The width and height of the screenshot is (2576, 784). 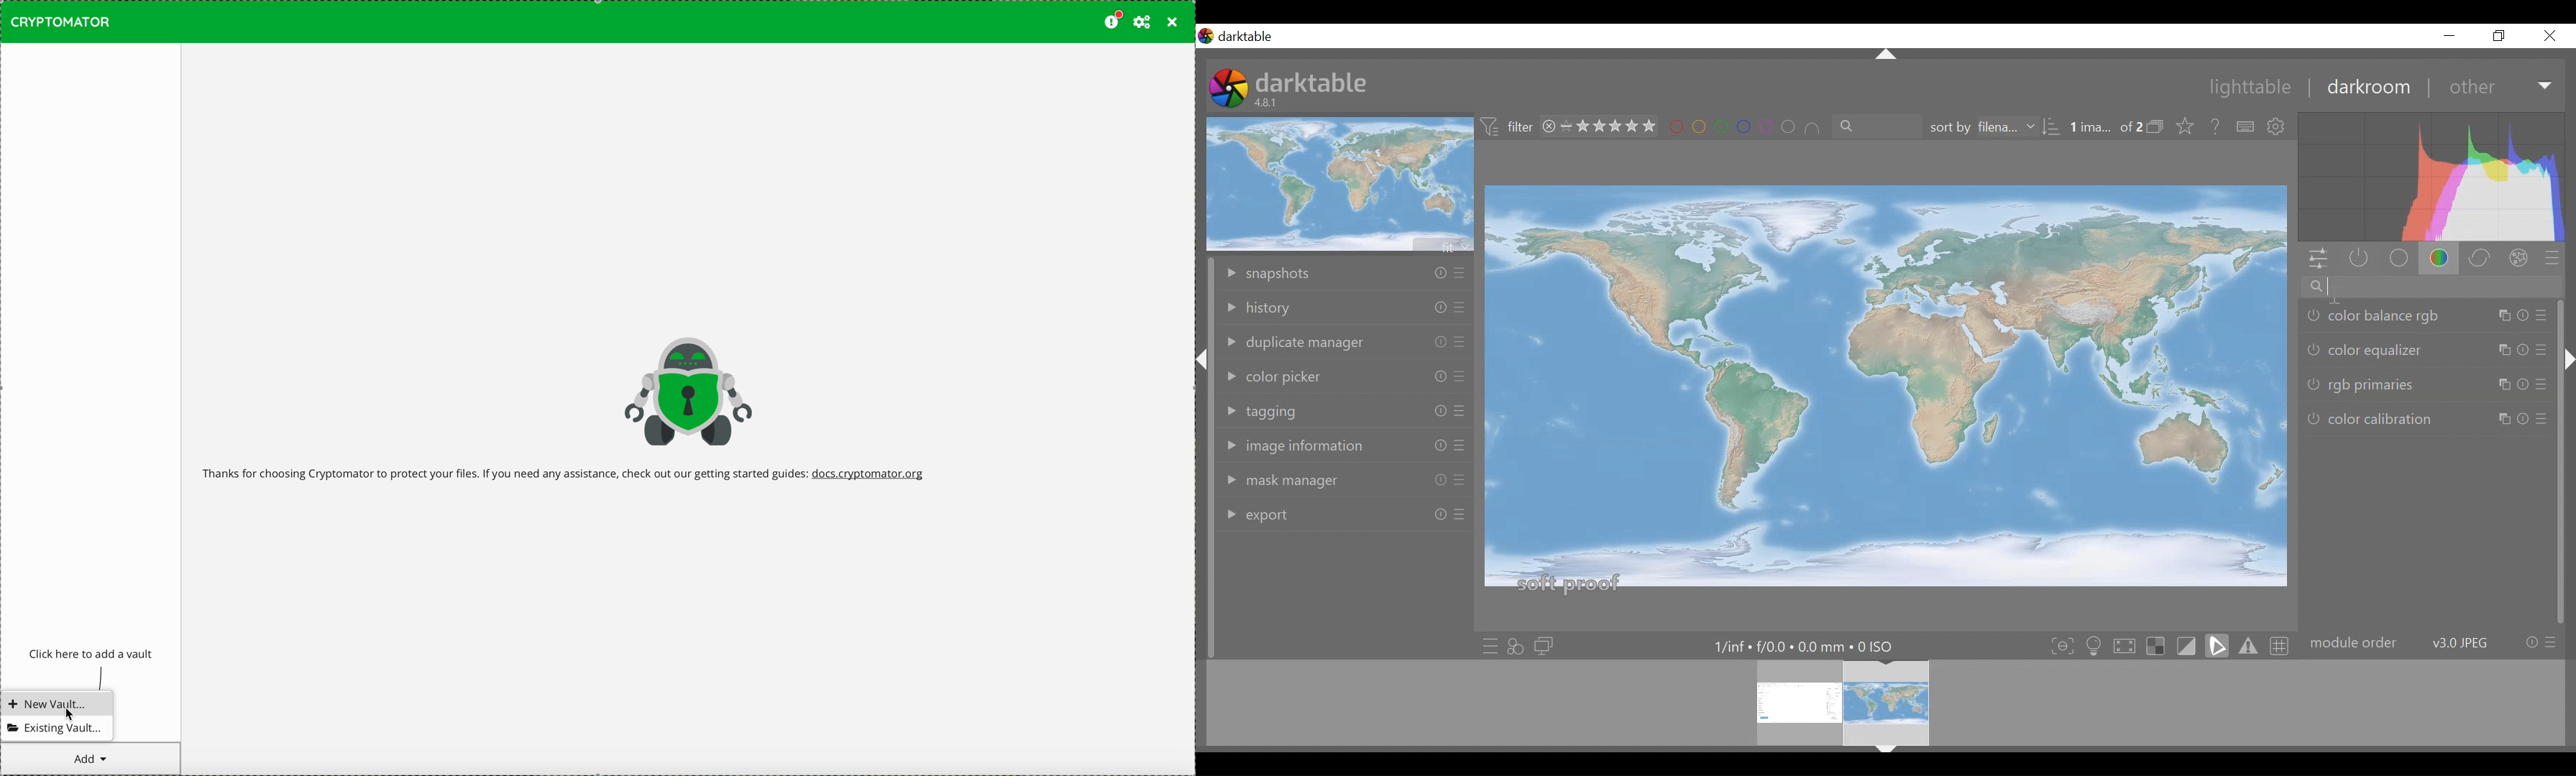 What do you see at coordinates (1459, 447) in the screenshot?
I see `` at bounding box center [1459, 447].